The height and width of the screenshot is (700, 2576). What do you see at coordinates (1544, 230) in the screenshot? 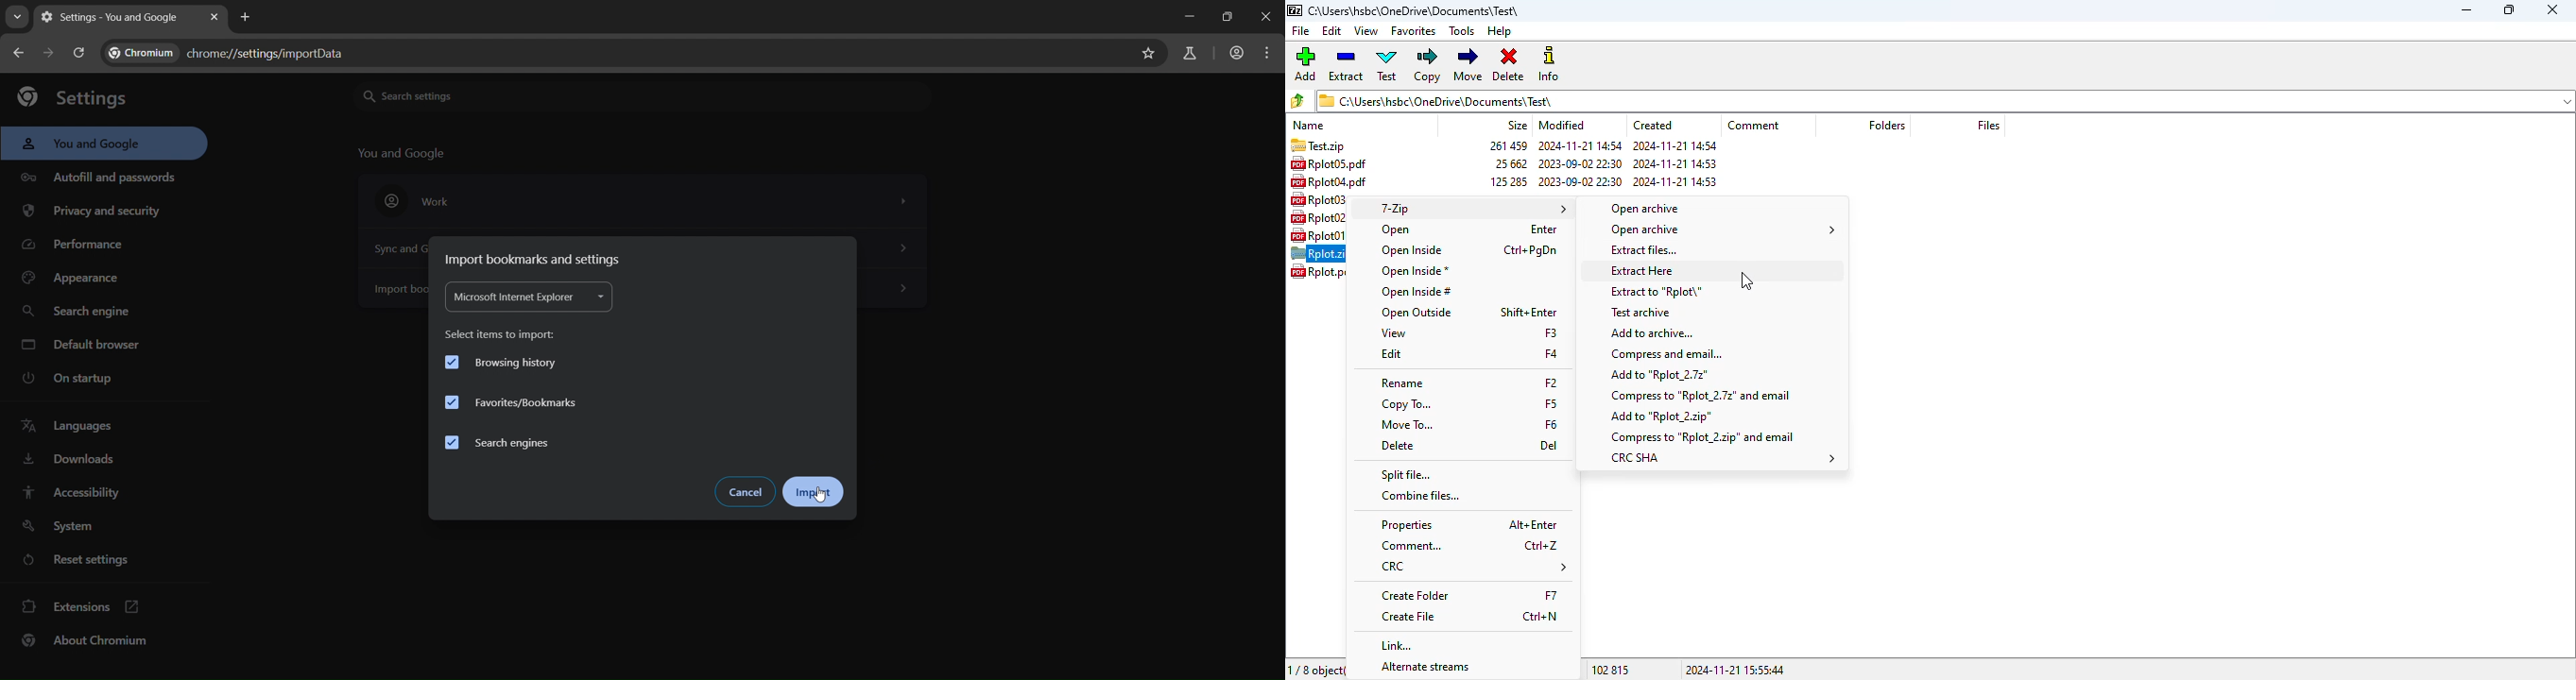
I see `shortcut for open` at bounding box center [1544, 230].